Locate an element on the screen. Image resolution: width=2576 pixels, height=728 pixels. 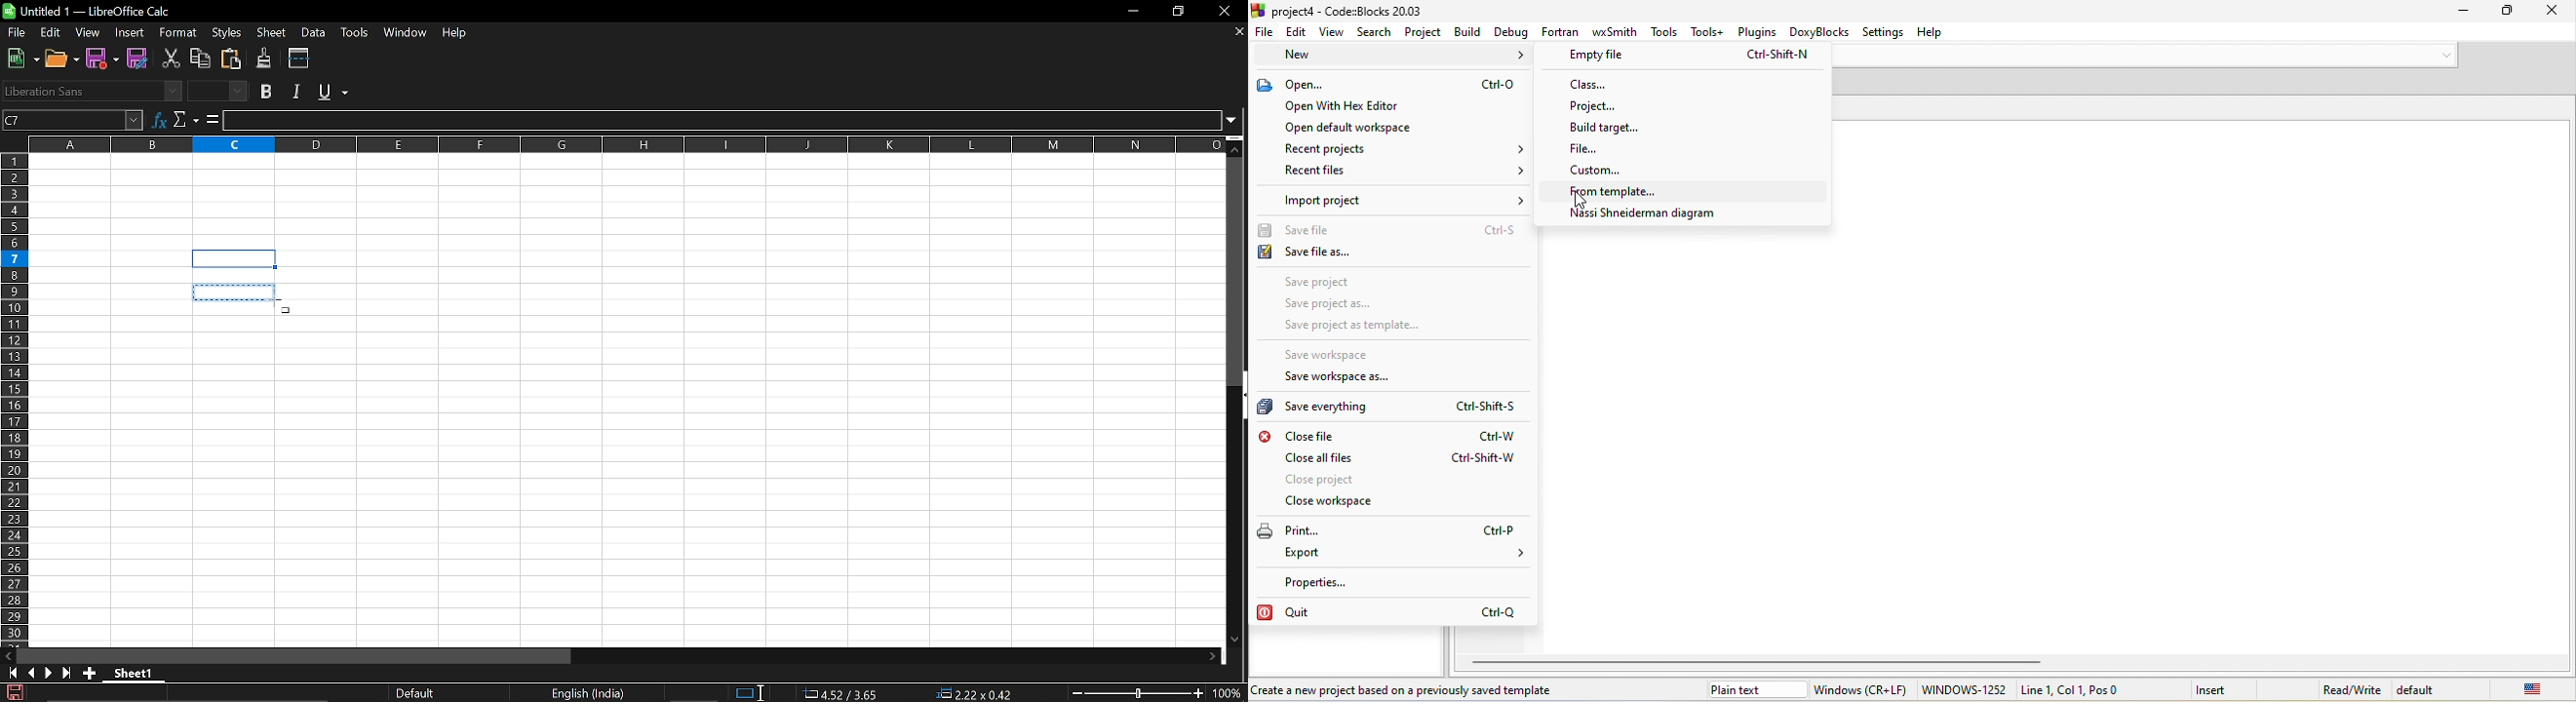
Next sheet is located at coordinates (49, 673).